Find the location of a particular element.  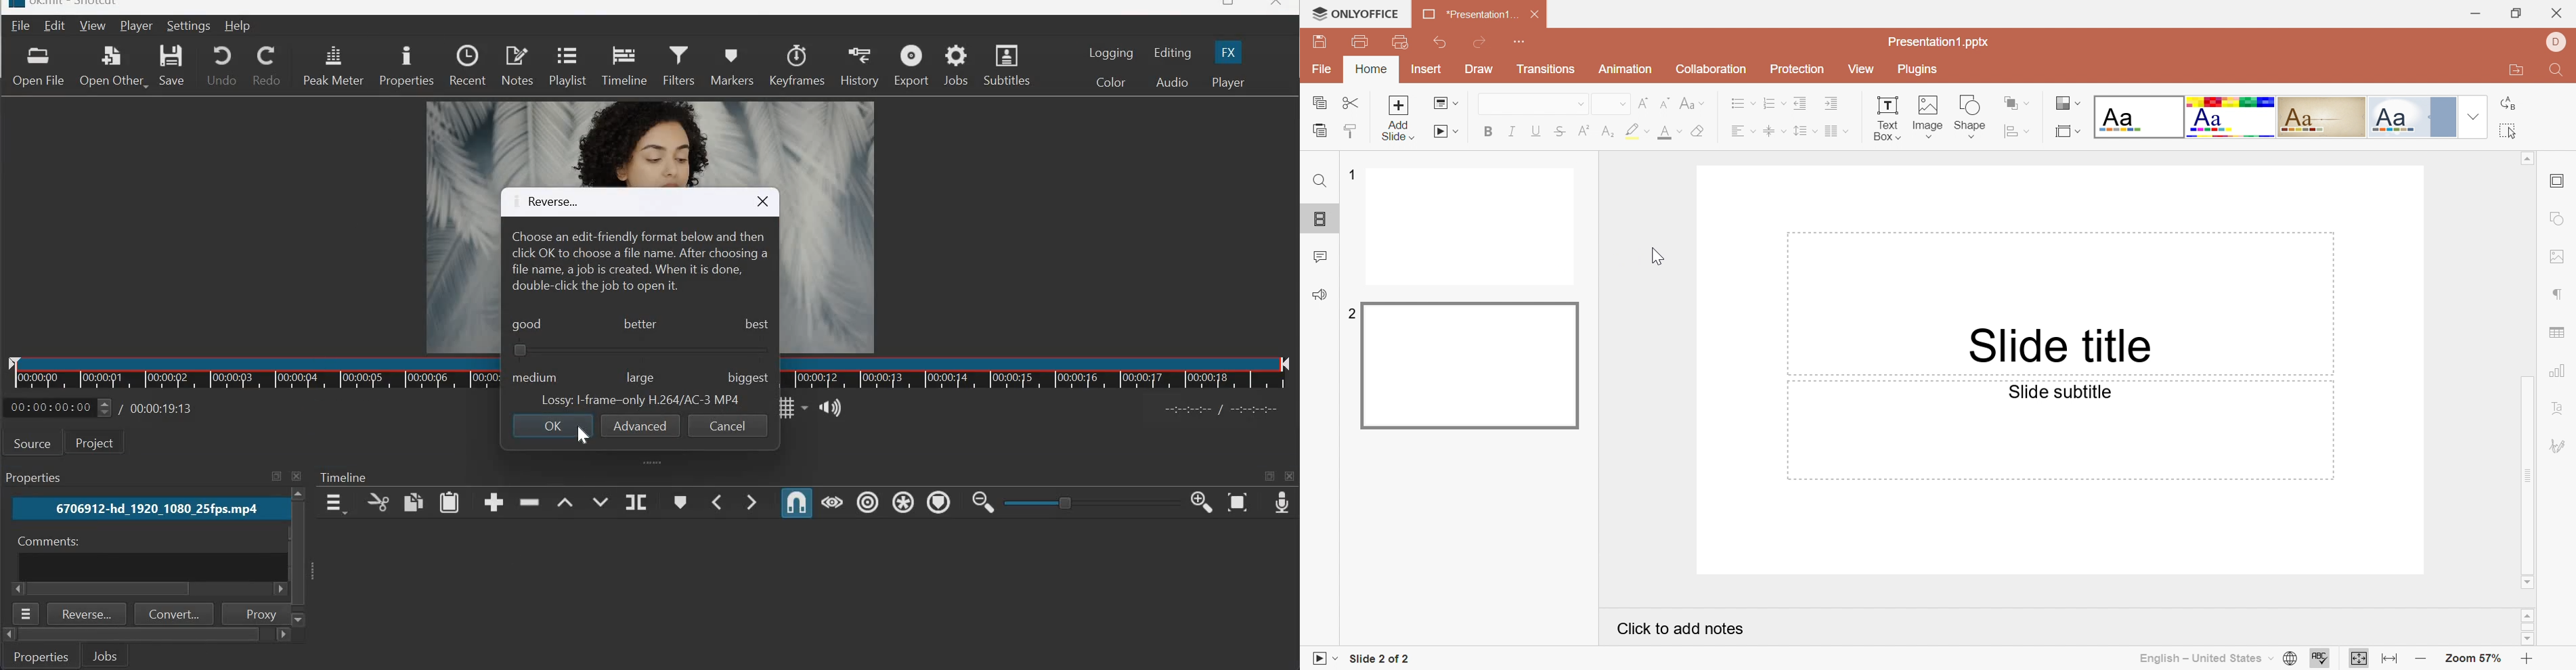

Change slide layout is located at coordinates (1436, 103).